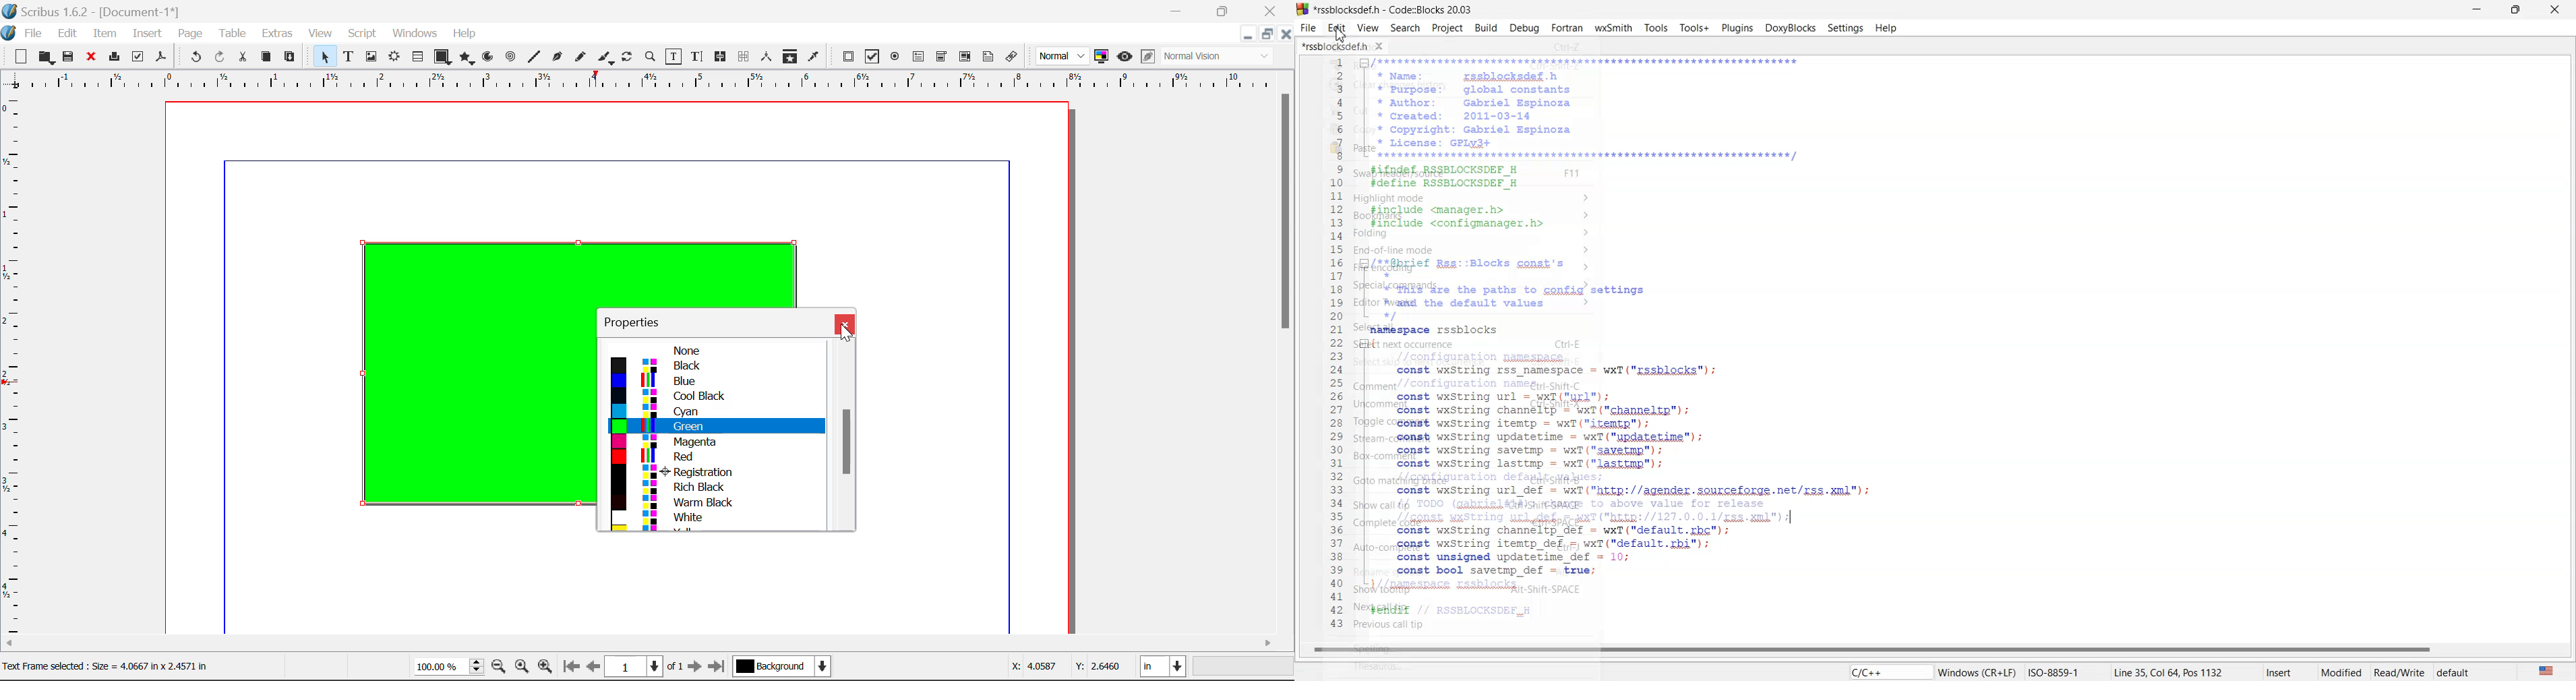  Describe the element at coordinates (646, 666) in the screenshot. I see `Page 1 of 1` at that location.